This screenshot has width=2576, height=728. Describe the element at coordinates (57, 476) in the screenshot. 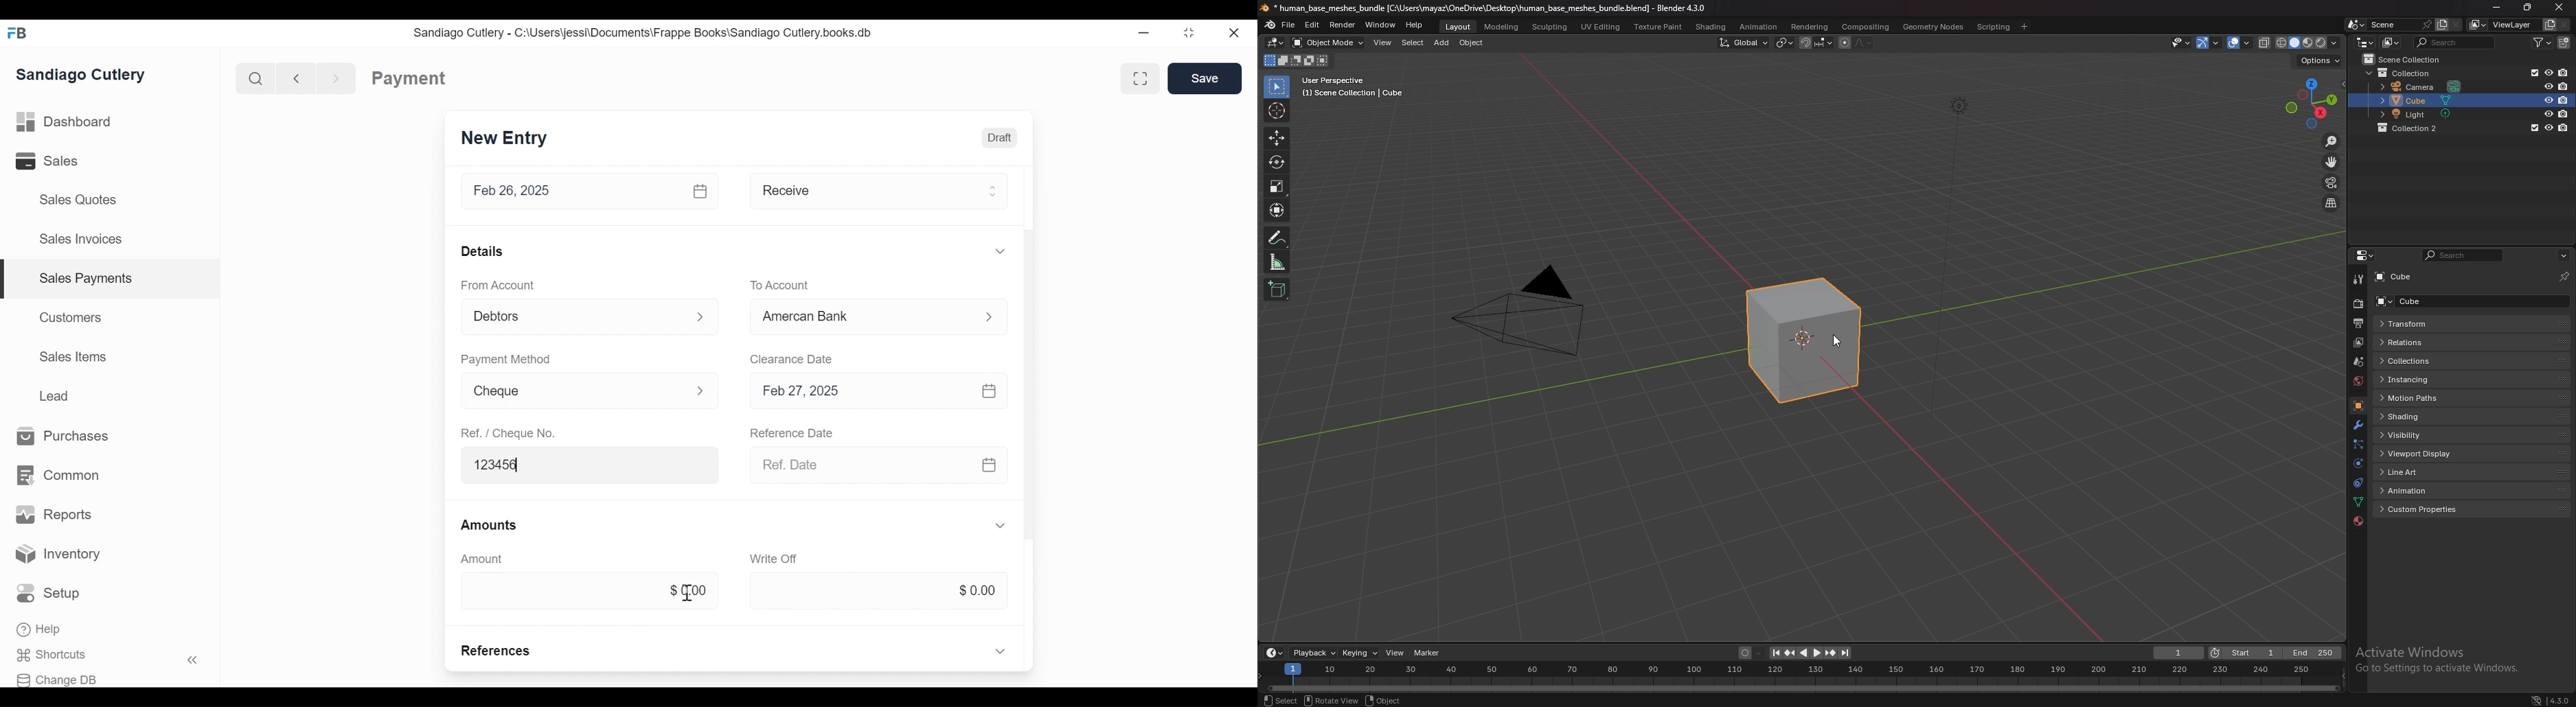

I see `Common` at that location.